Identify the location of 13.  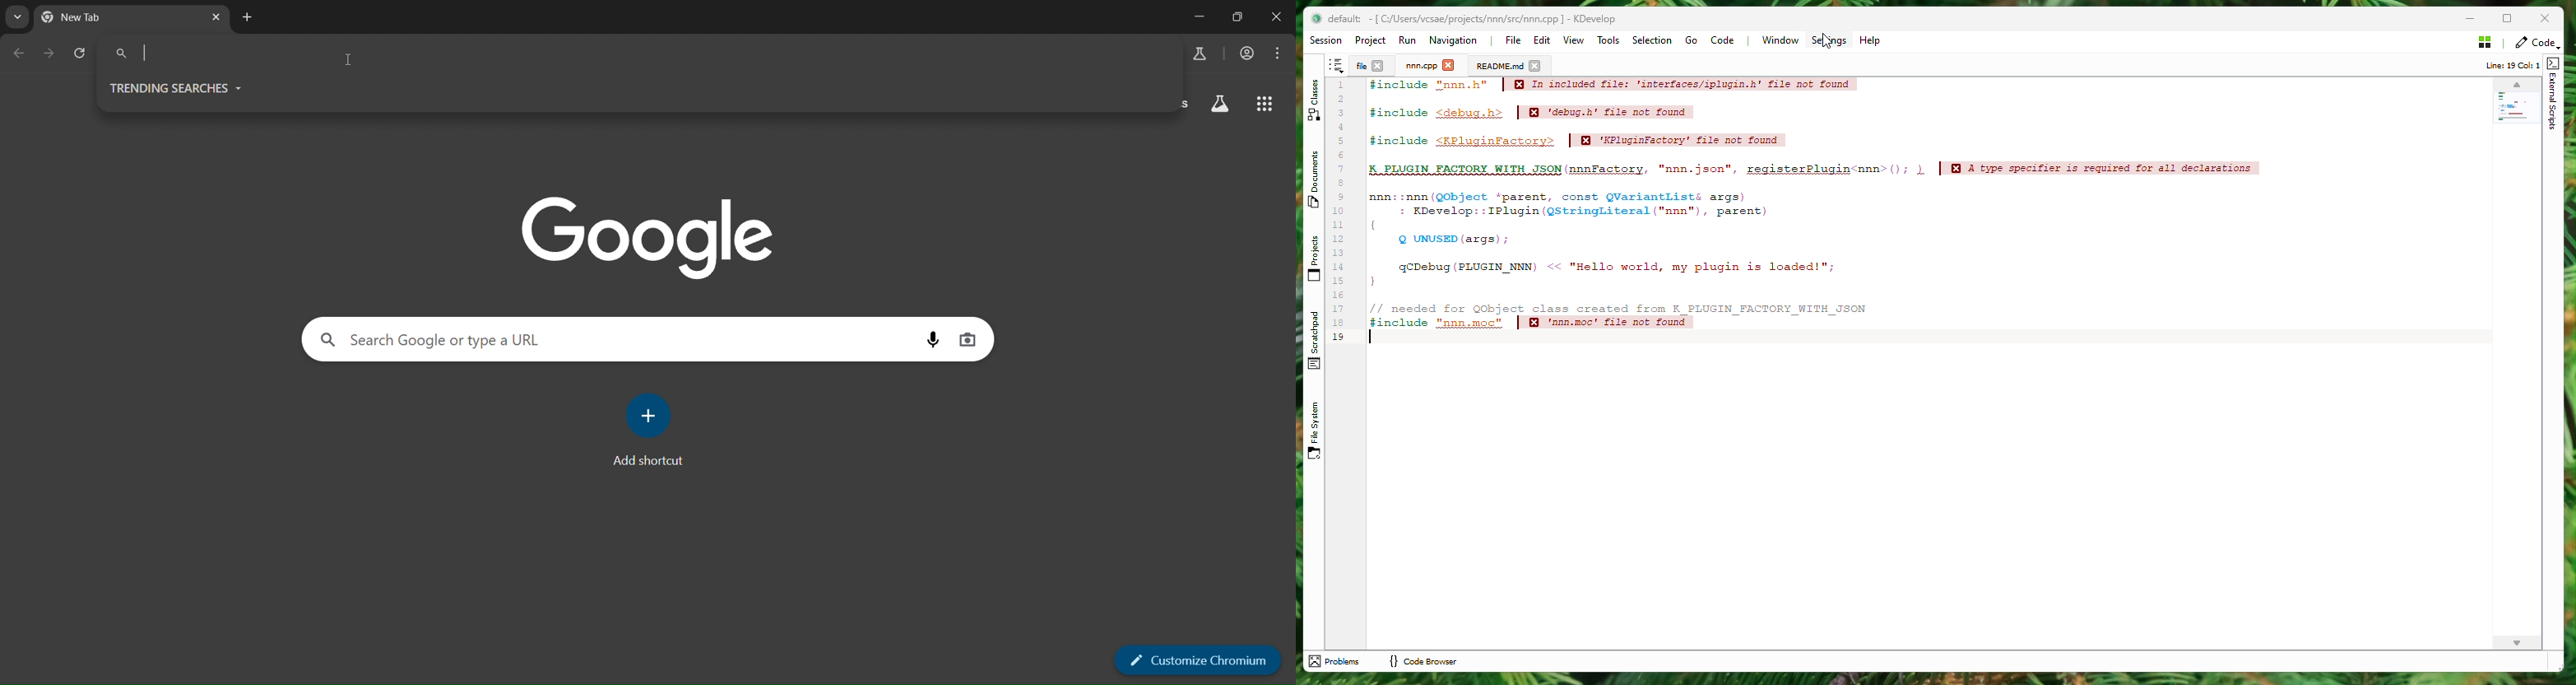
(1339, 253).